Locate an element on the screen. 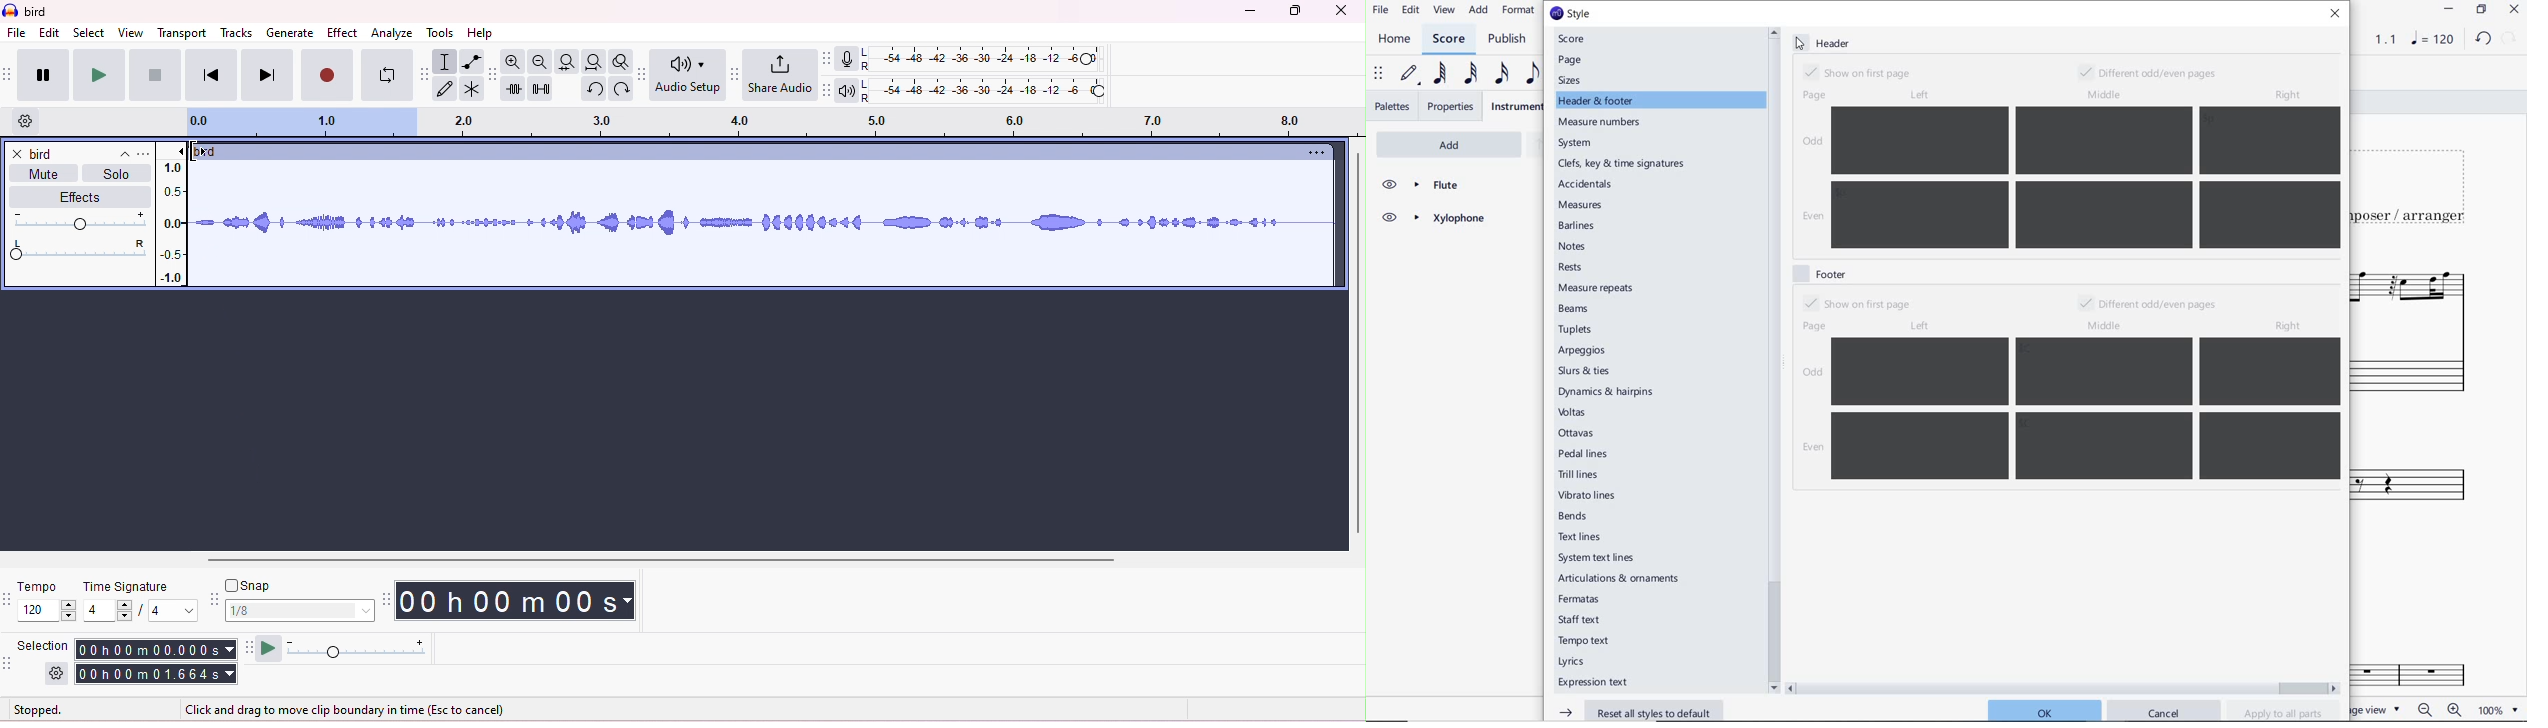 This screenshot has width=2548, height=728. VIEW is located at coordinates (1445, 10).